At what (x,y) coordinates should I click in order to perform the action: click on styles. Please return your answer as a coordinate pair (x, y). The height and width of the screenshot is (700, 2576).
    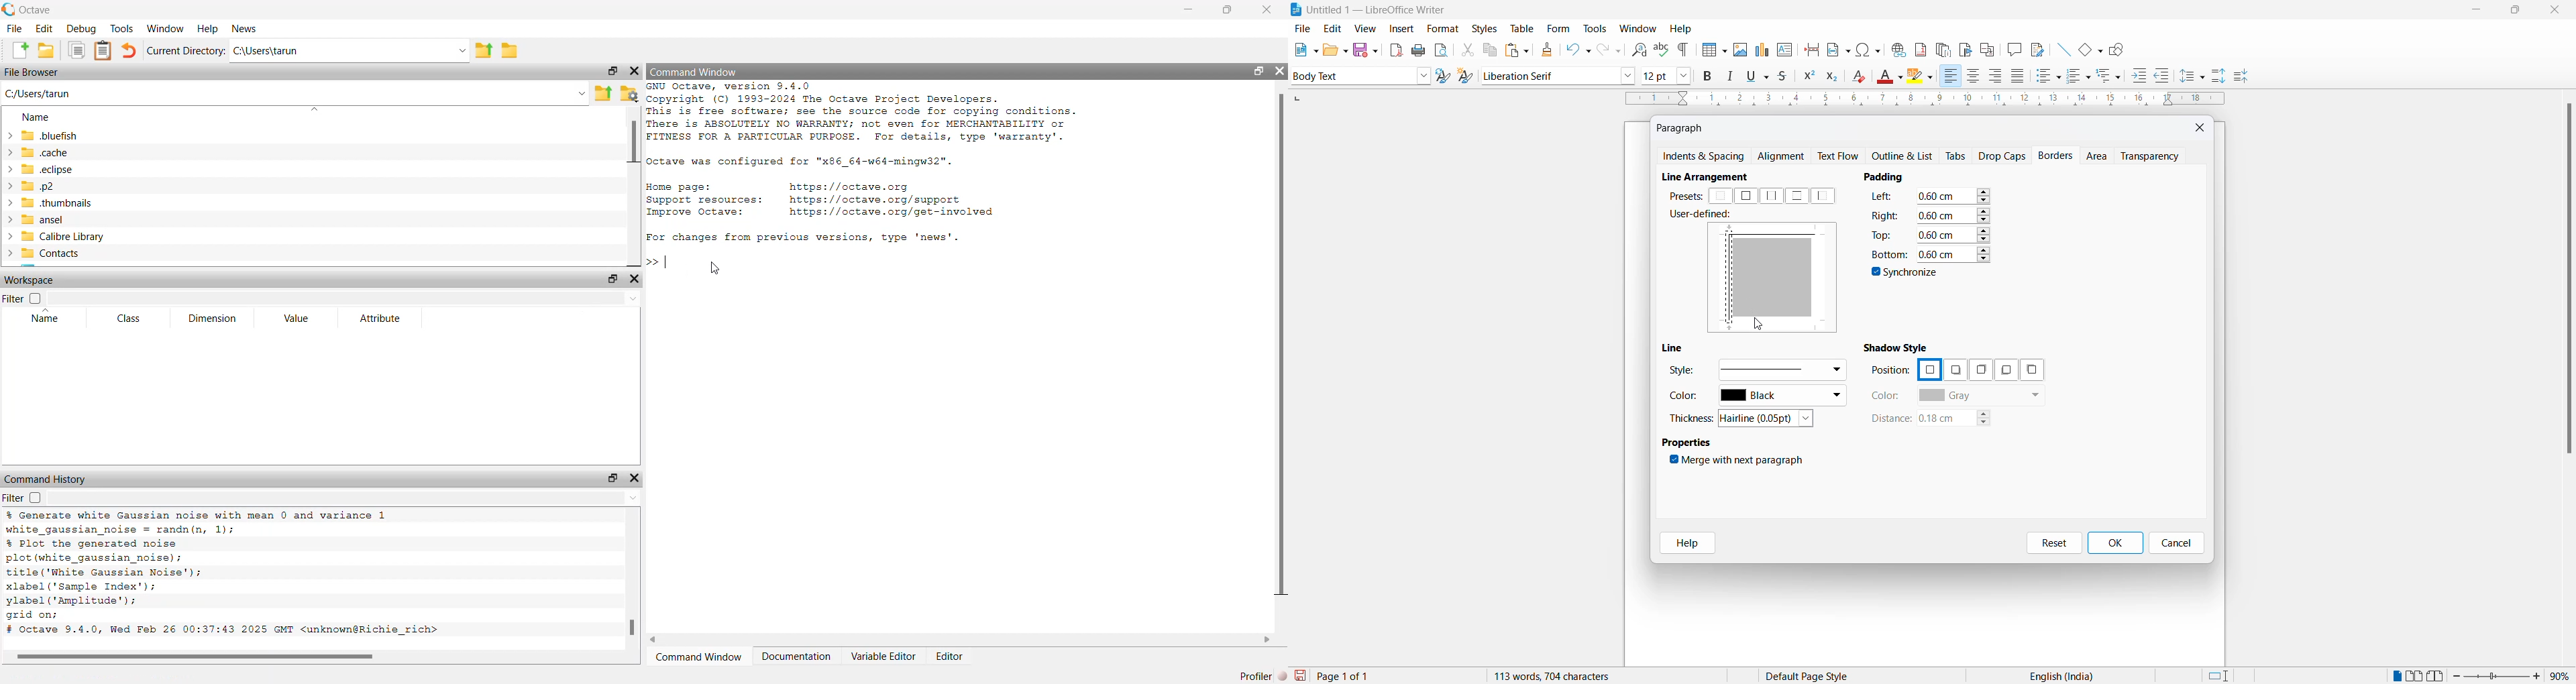
    Looking at the image, I should click on (1484, 27).